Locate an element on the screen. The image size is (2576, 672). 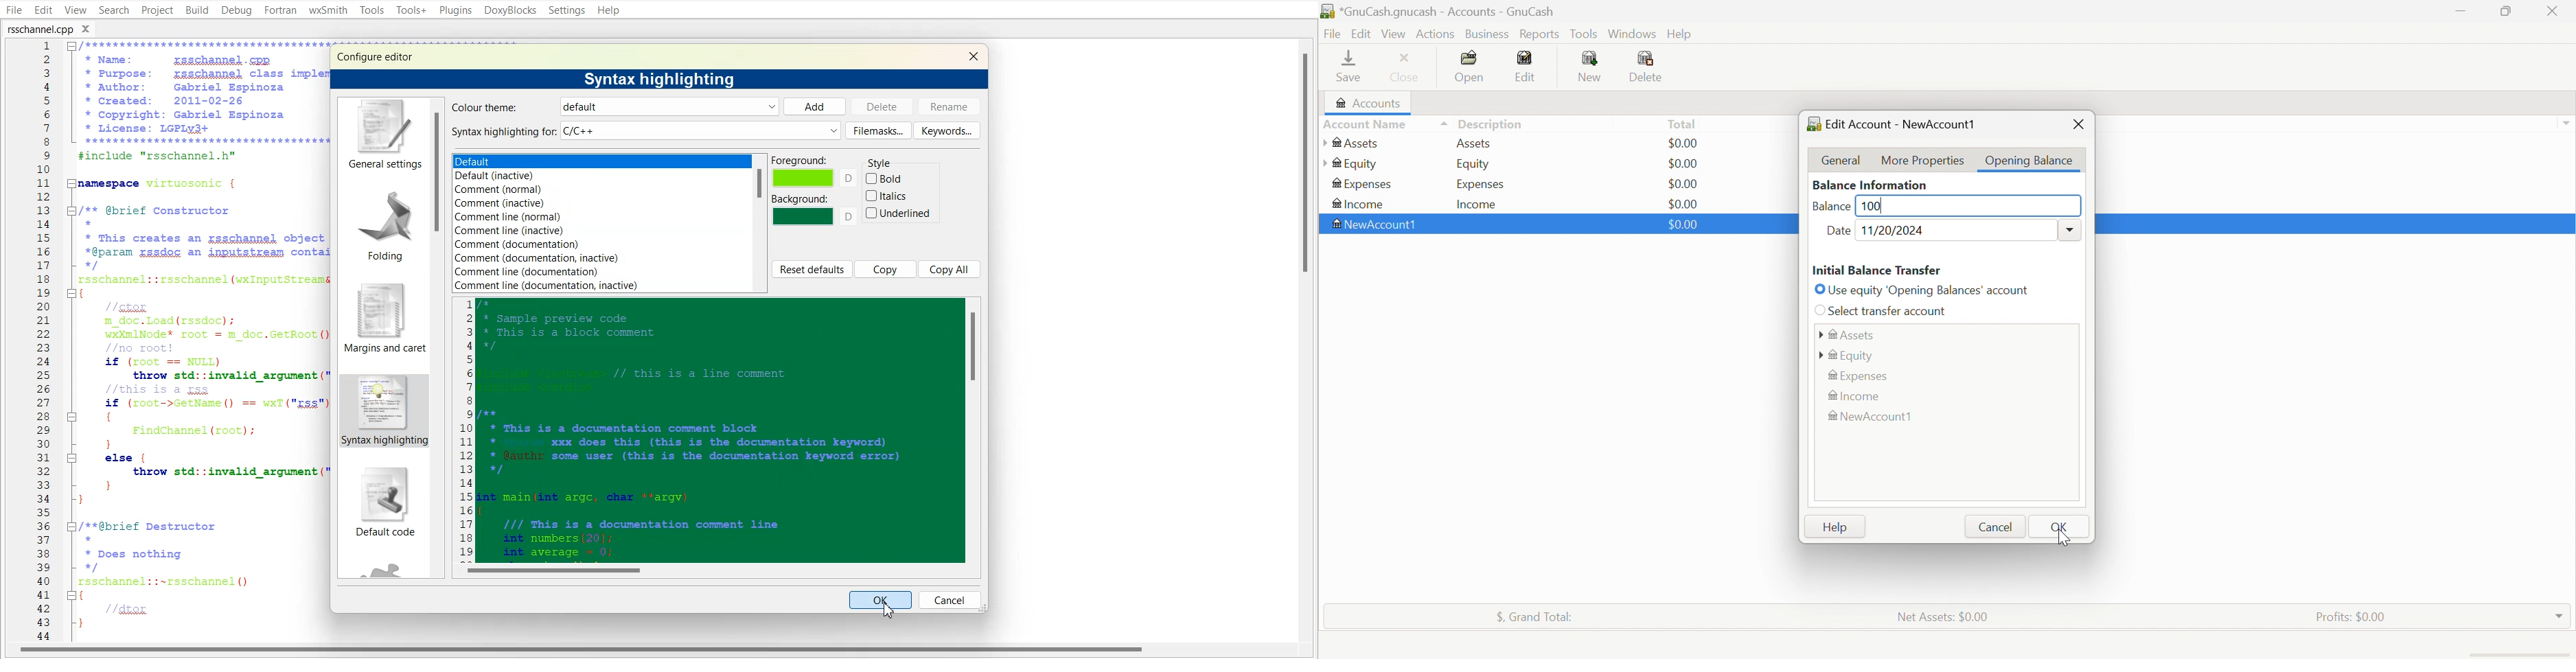
EE
Default (inactive)

Comment (normal)

Comment (inactive)

Comment line (normal)

Comment line (inactive)

Comment (documentation)

Comment (documentation, inactive)

Comment line (documentation)

Comment line (documentation, inactive) is located at coordinates (600, 222).